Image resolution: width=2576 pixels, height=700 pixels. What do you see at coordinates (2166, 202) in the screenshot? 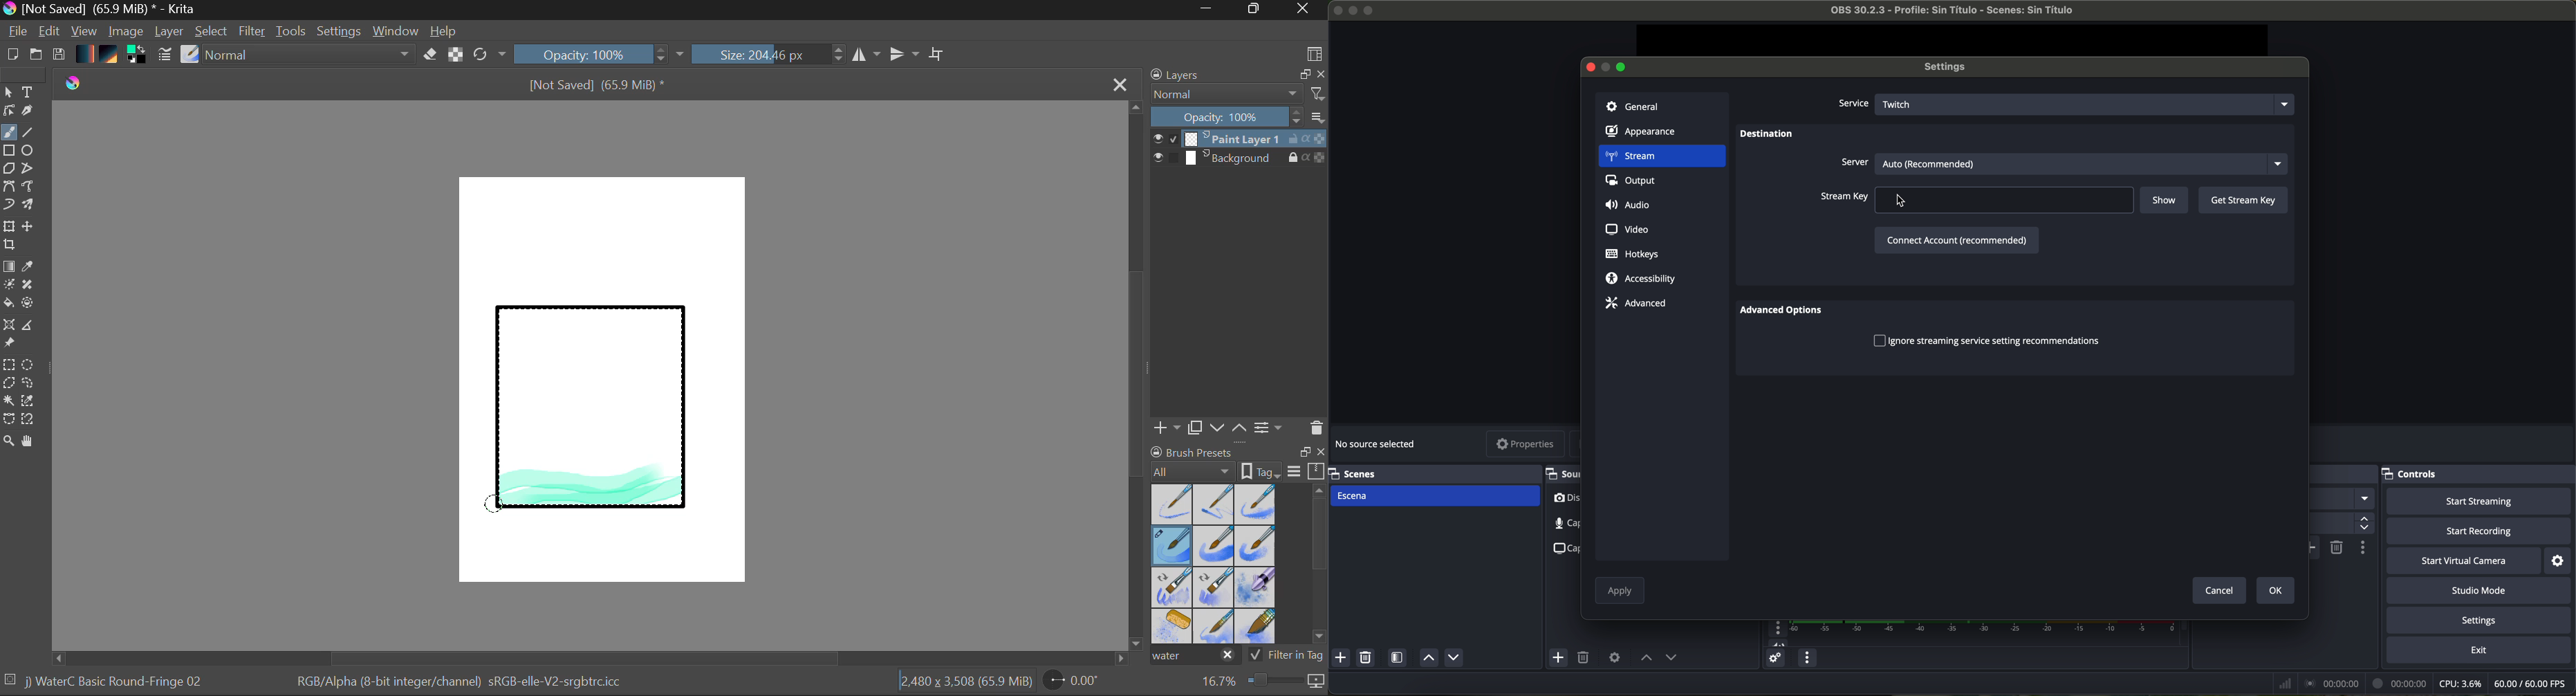
I see `show button` at bounding box center [2166, 202].